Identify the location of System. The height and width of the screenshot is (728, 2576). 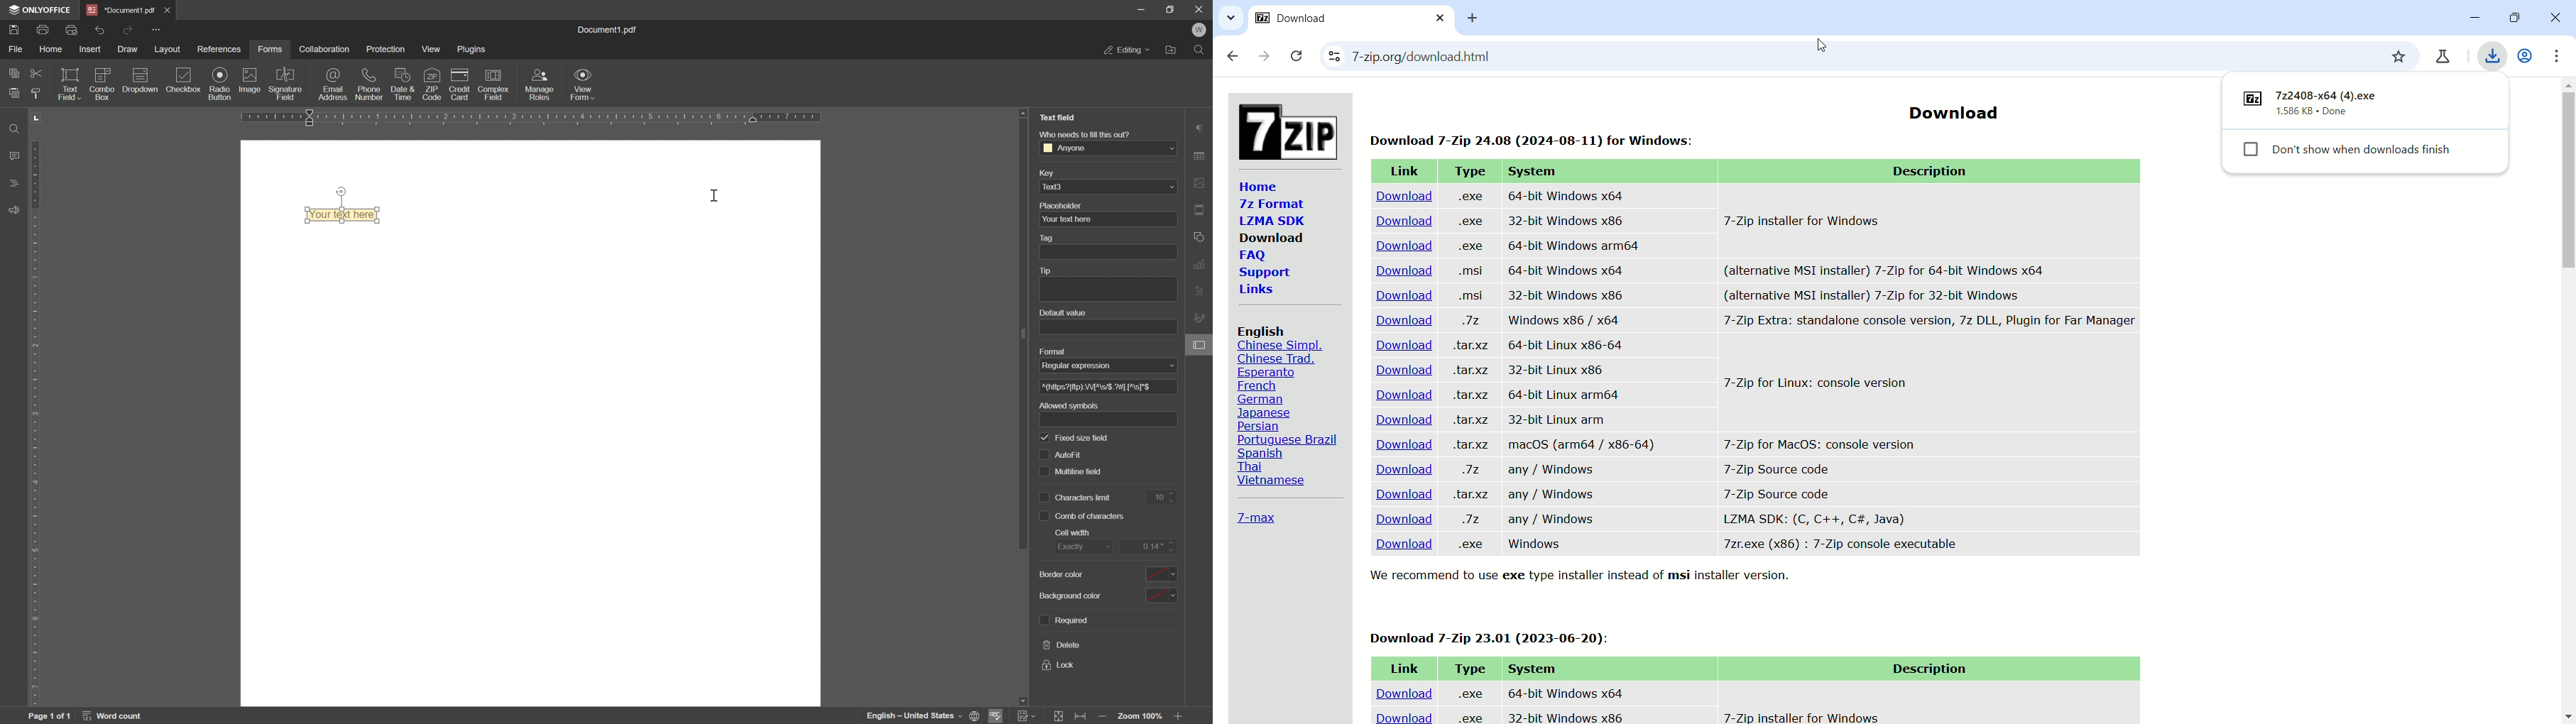
(1535, 172).